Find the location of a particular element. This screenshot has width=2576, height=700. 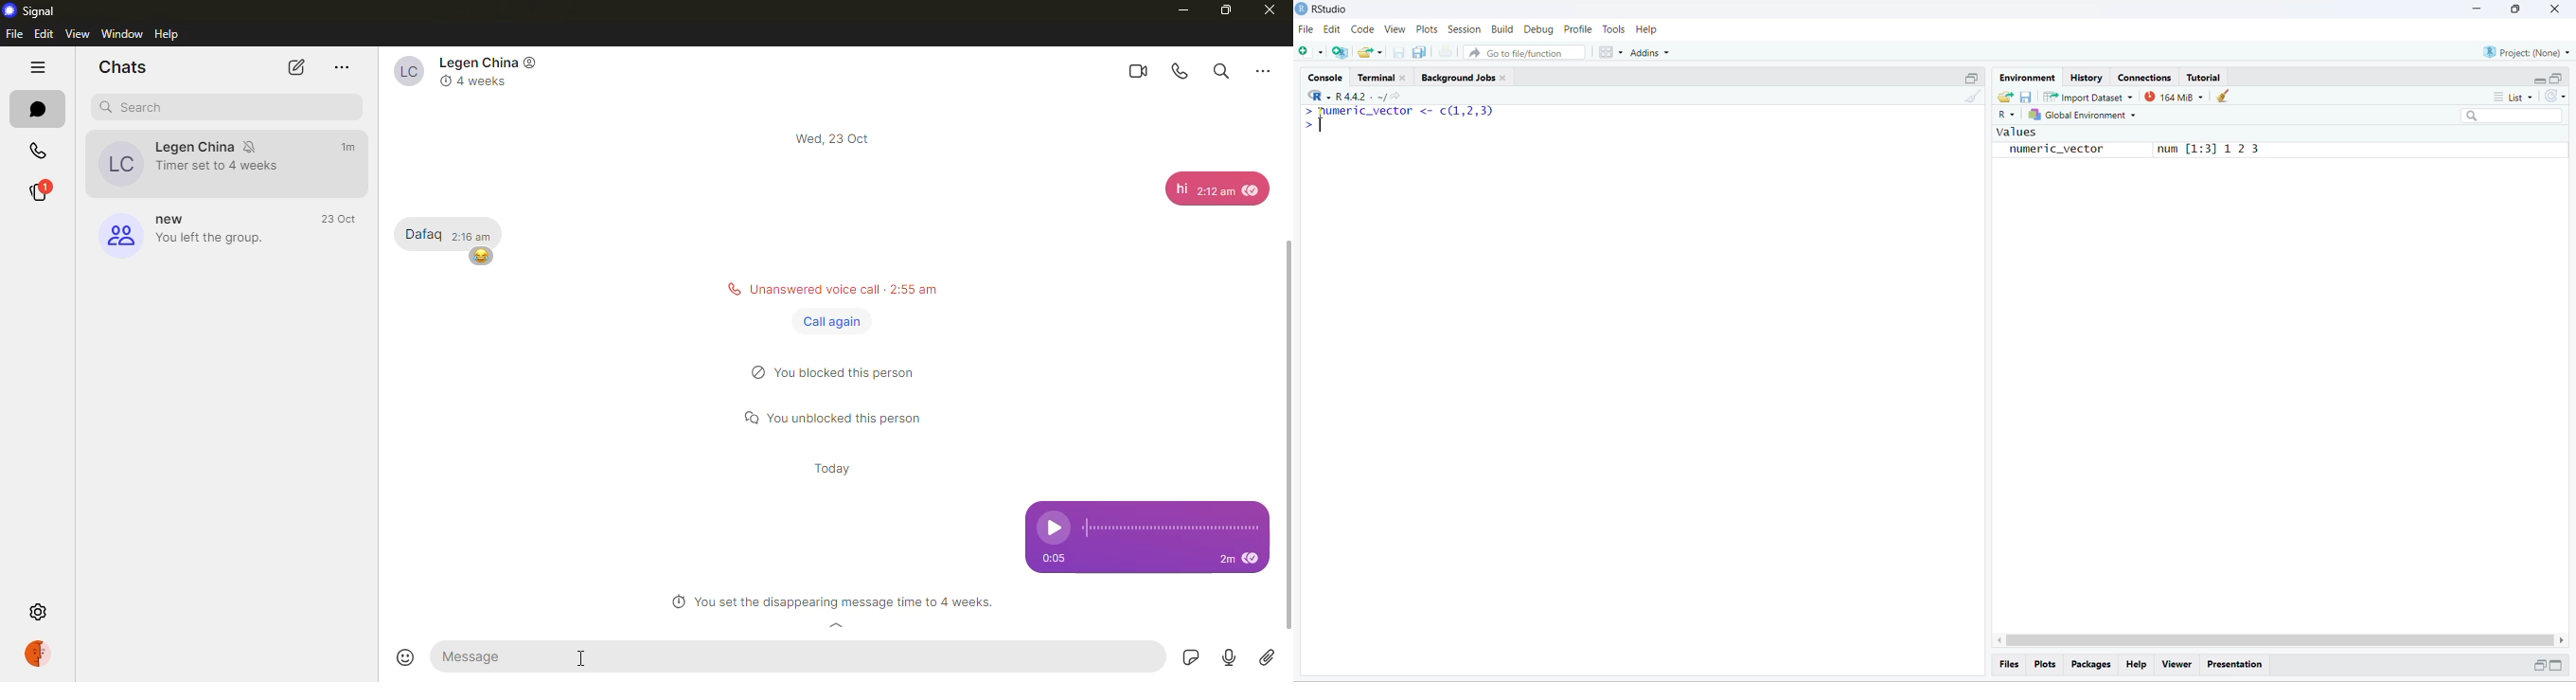

Connections is located at coordinates (2144, 76).